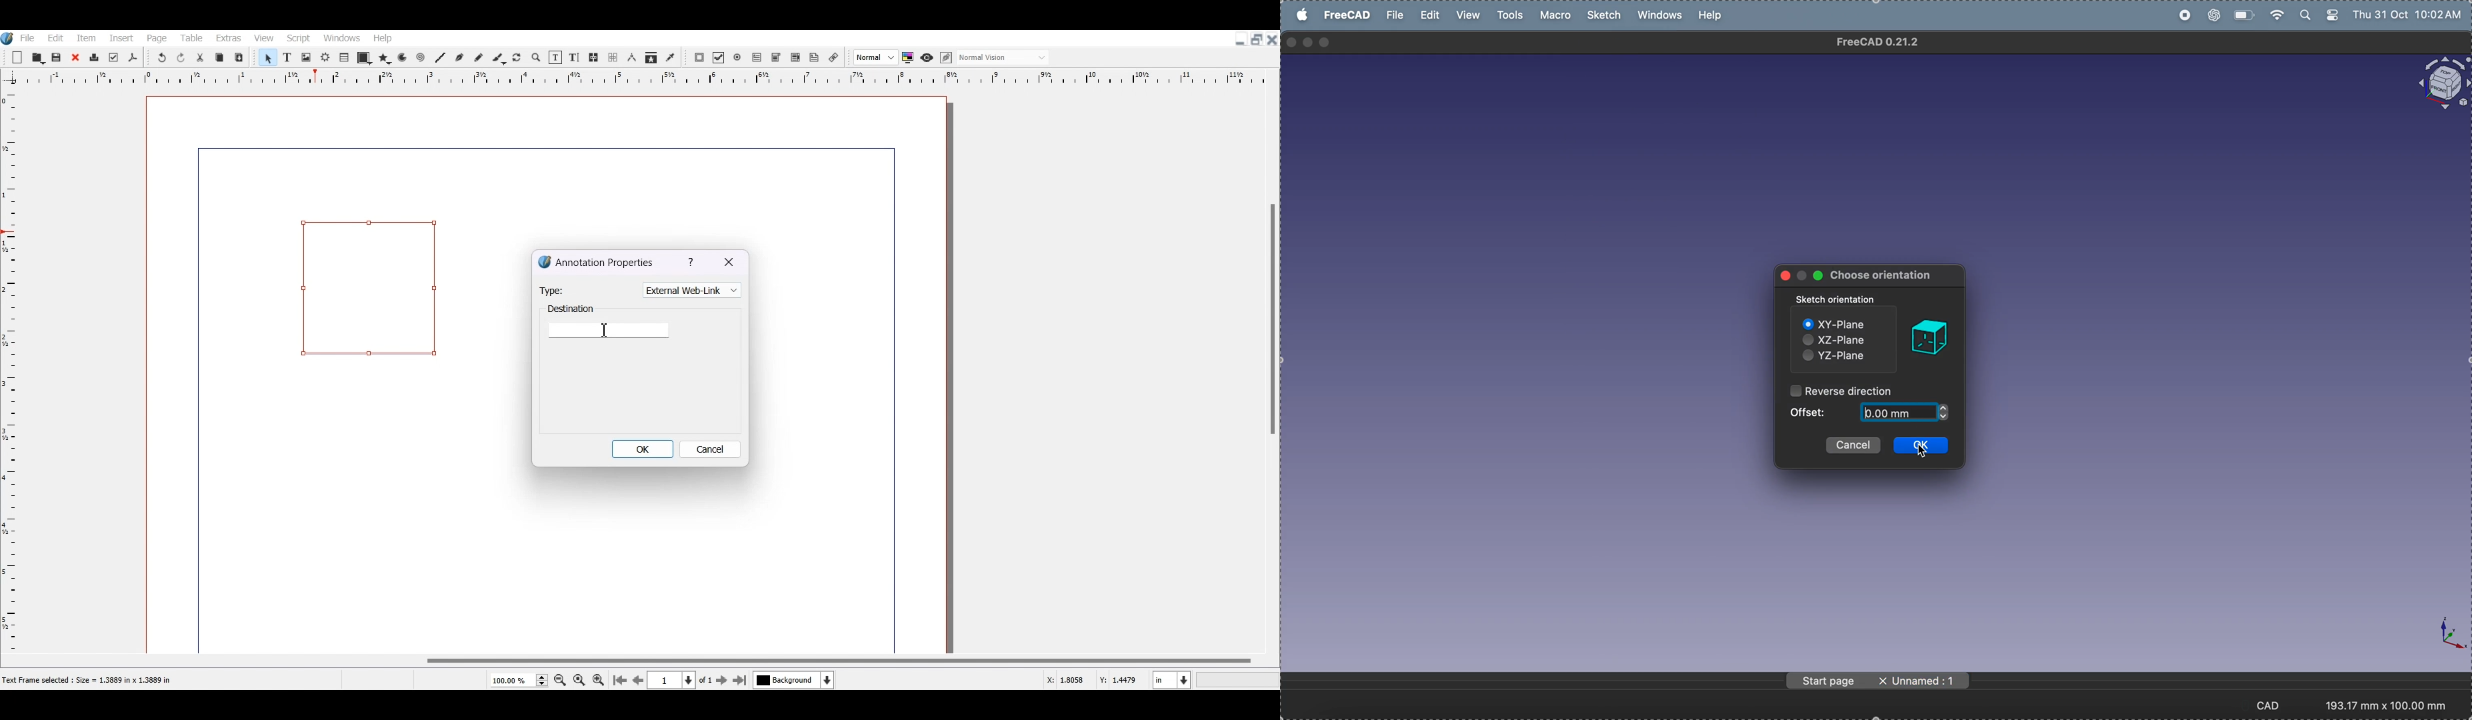 This screenshot has height=728, width=2492. Describe the element at coordinates (552, 289) in the screenshot. I see `Type` at that location.